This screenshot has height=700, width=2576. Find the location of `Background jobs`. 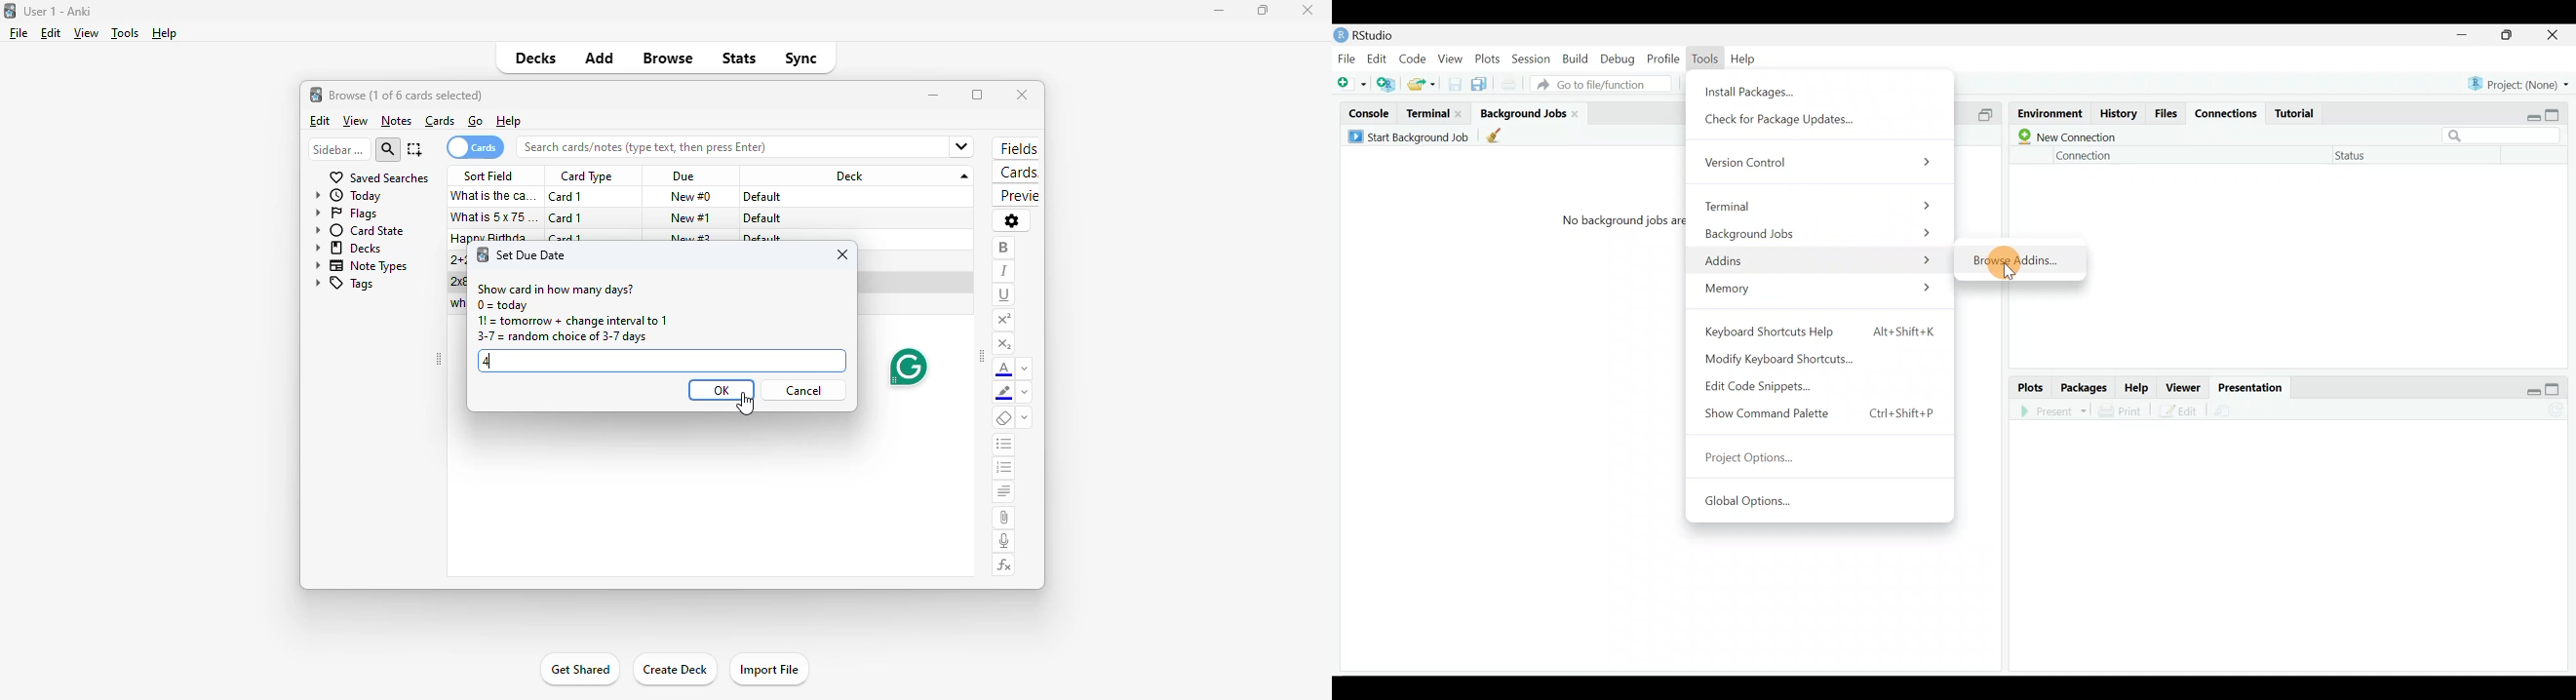

Background jobs is located at coordinates (1523, 113).